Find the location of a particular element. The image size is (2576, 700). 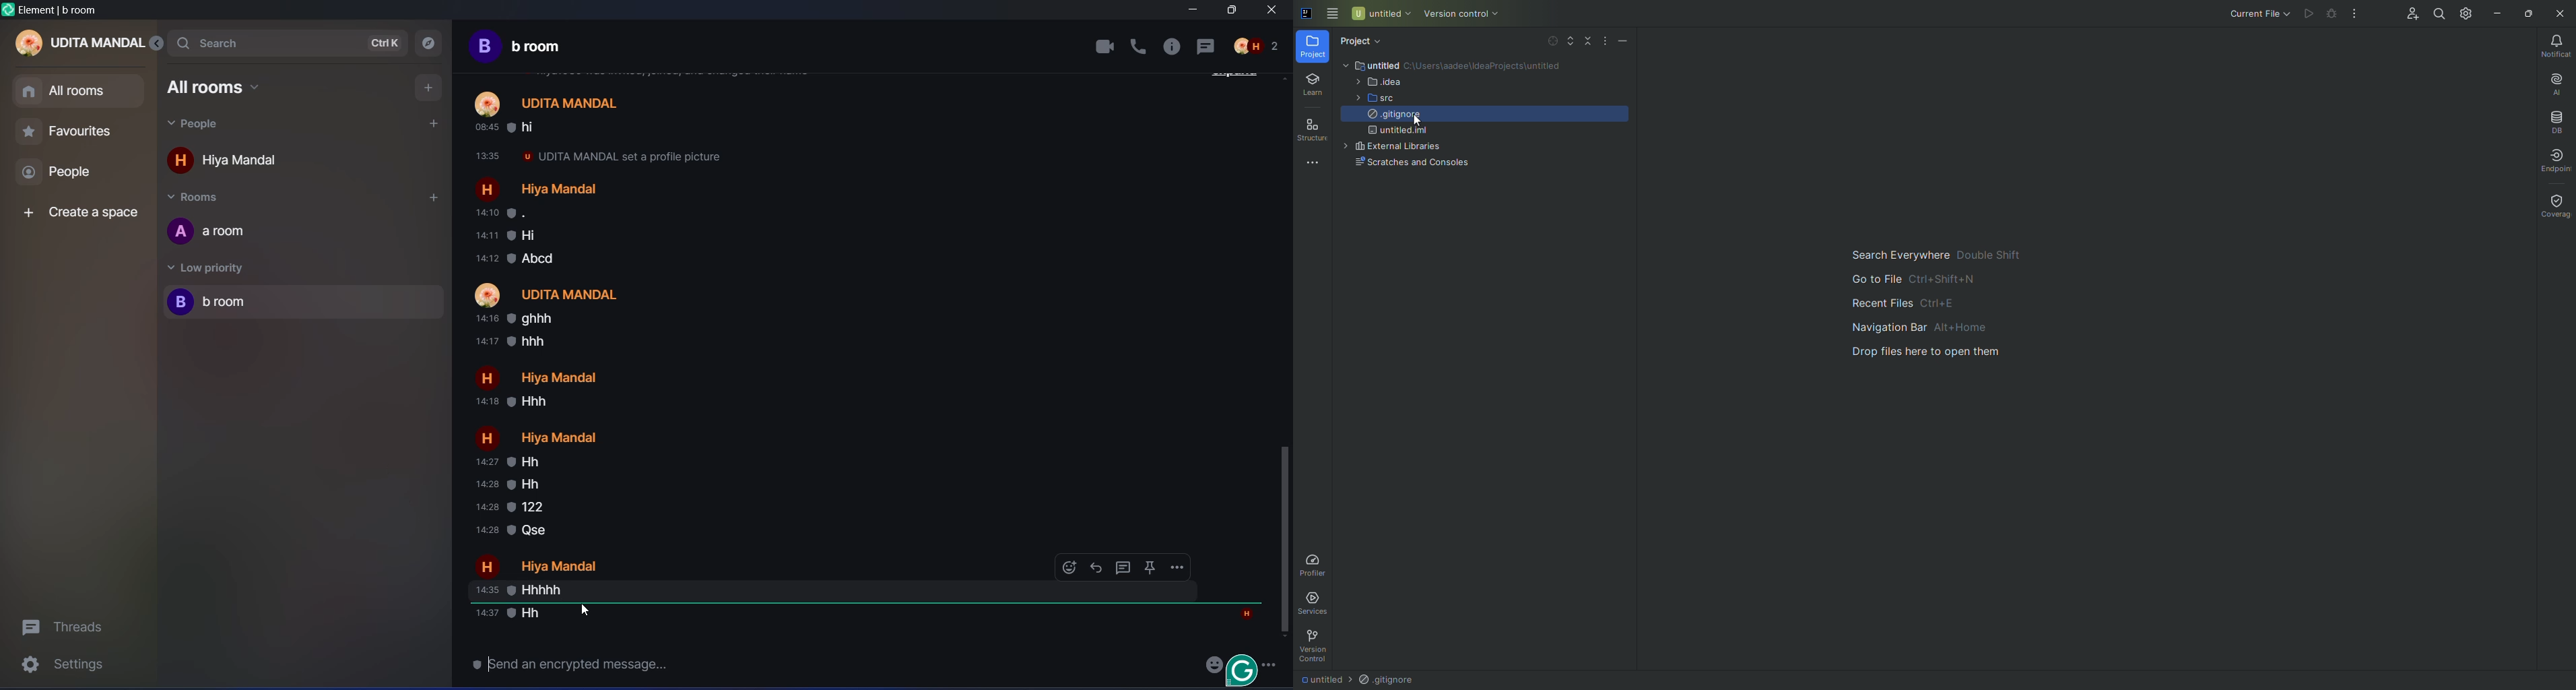

create a space is located at coordinates (84, 216).